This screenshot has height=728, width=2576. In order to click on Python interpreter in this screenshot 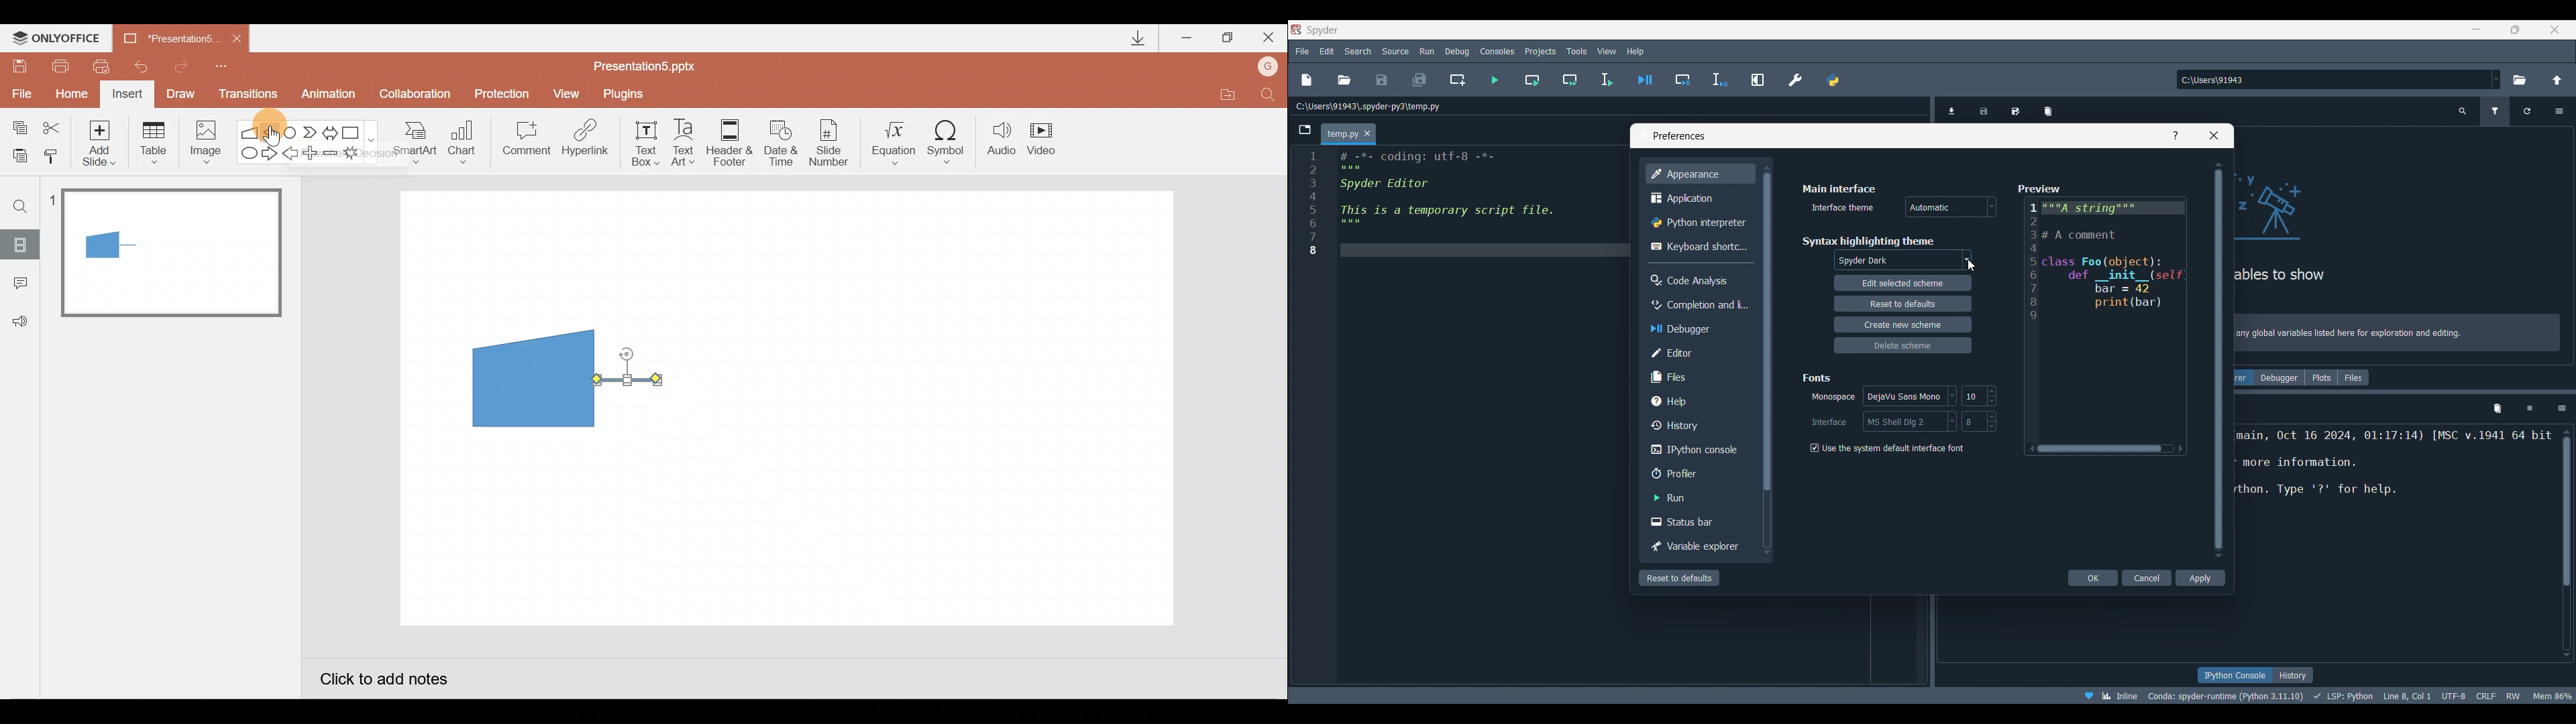, I will do `click(1699, 223)`.